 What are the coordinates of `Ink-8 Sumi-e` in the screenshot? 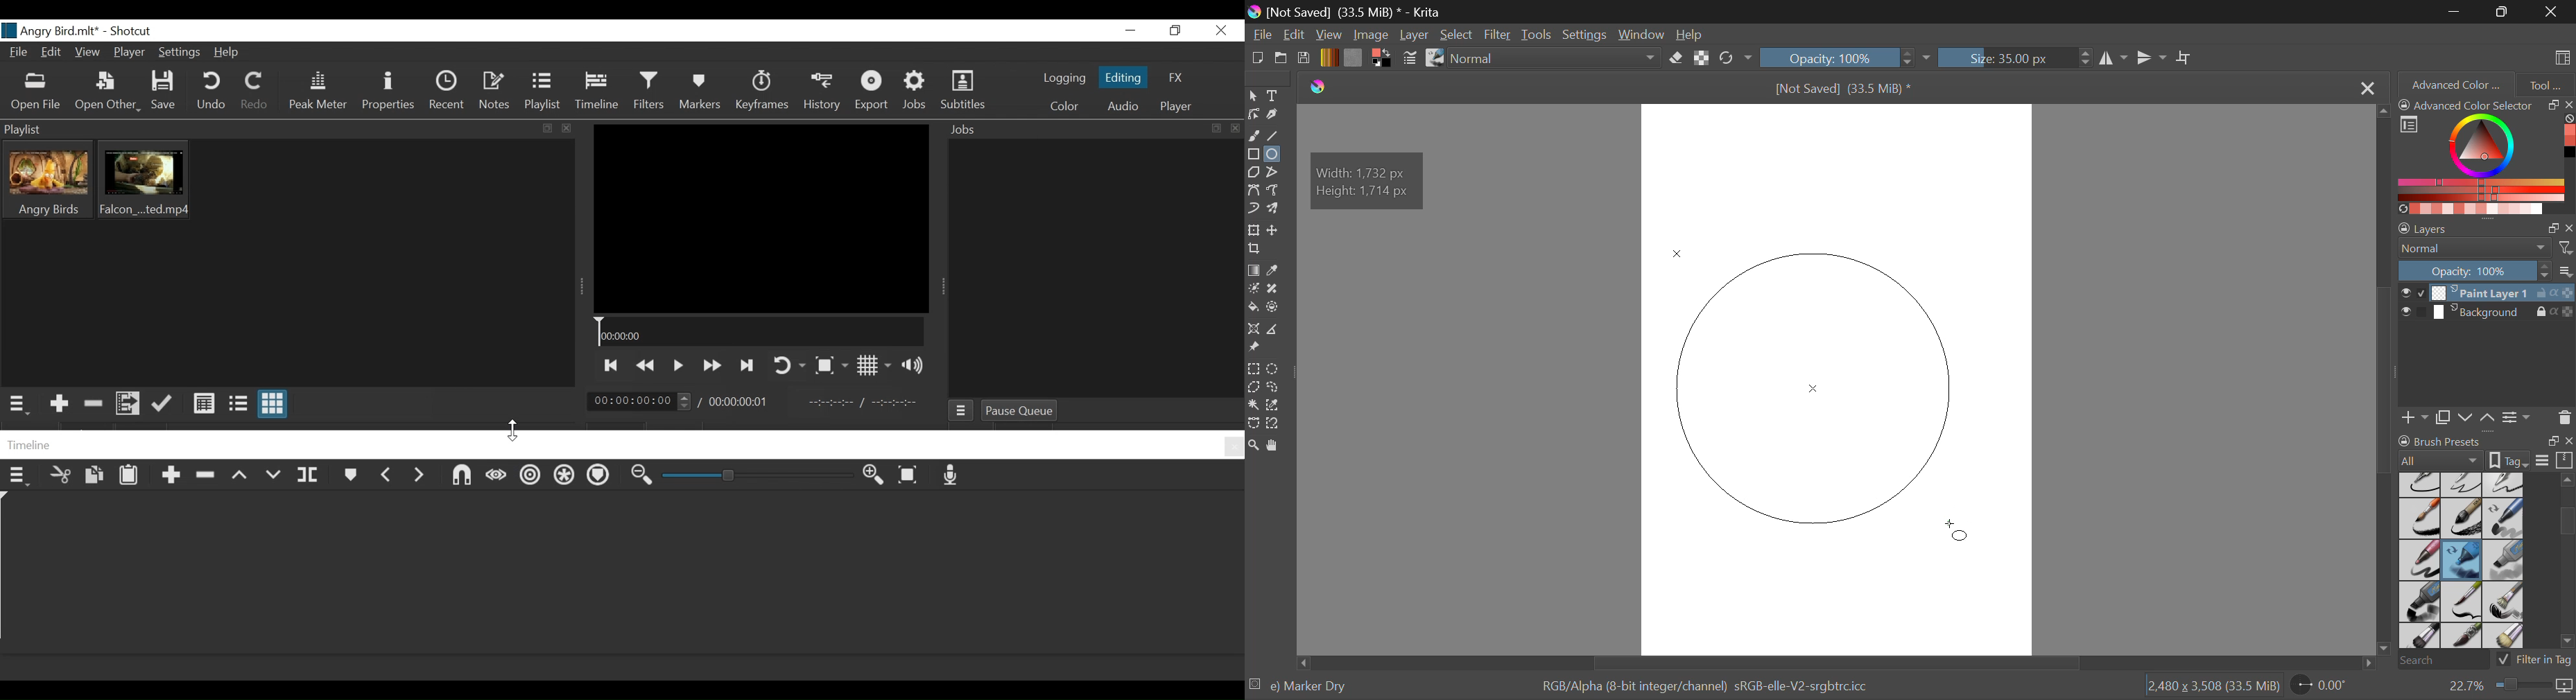 It's located at (2462, 519).